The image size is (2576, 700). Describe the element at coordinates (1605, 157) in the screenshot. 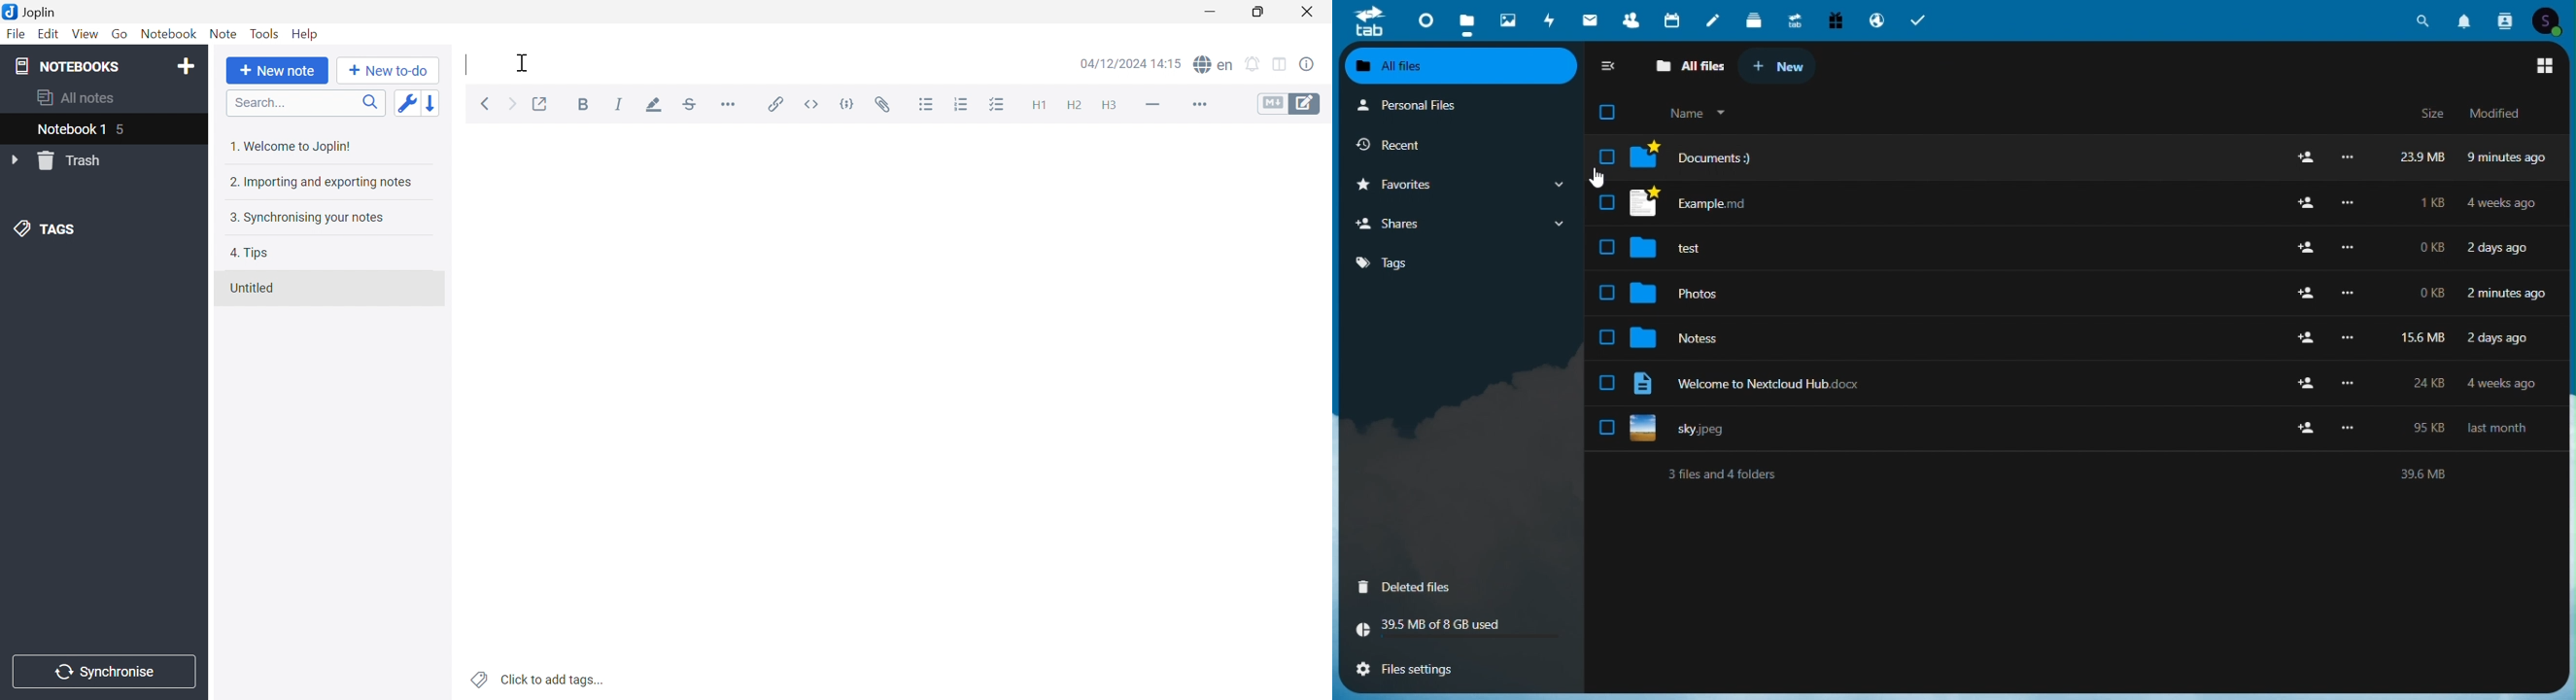

I see `select` at that location.